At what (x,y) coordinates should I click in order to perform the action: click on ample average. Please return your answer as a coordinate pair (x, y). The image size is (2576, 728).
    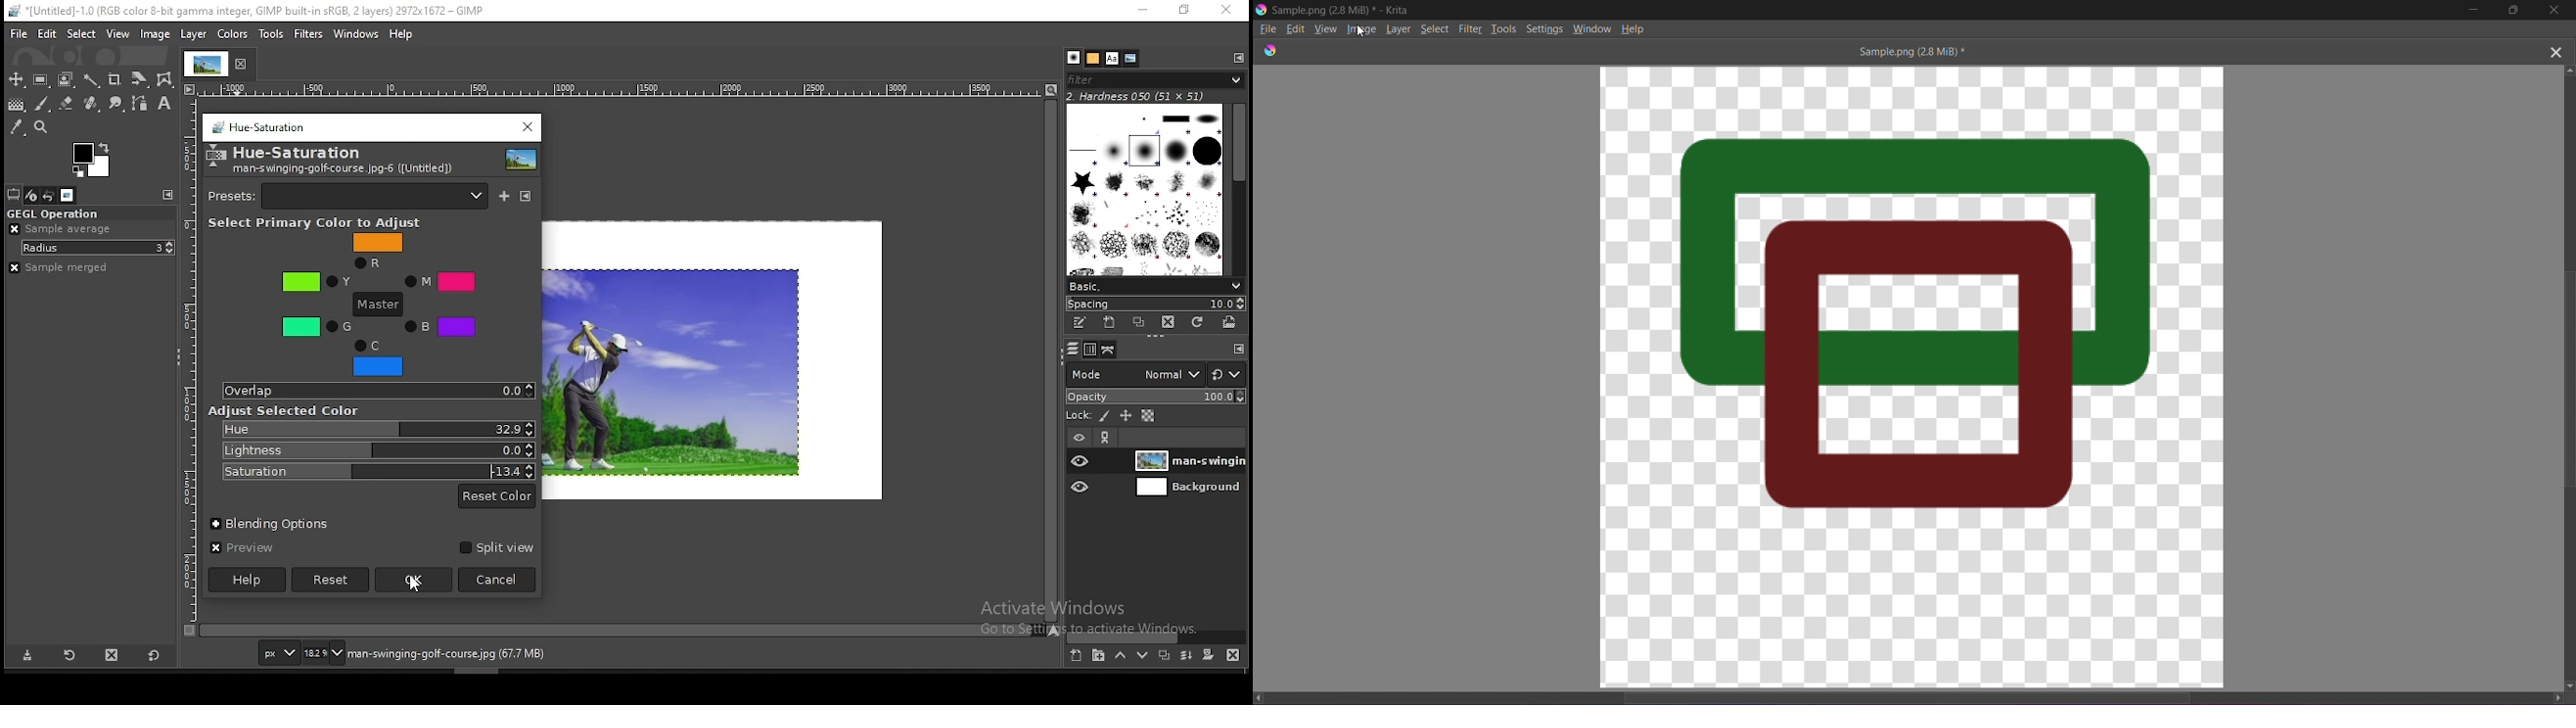
    Looking at the image, I should click on (62, 228).